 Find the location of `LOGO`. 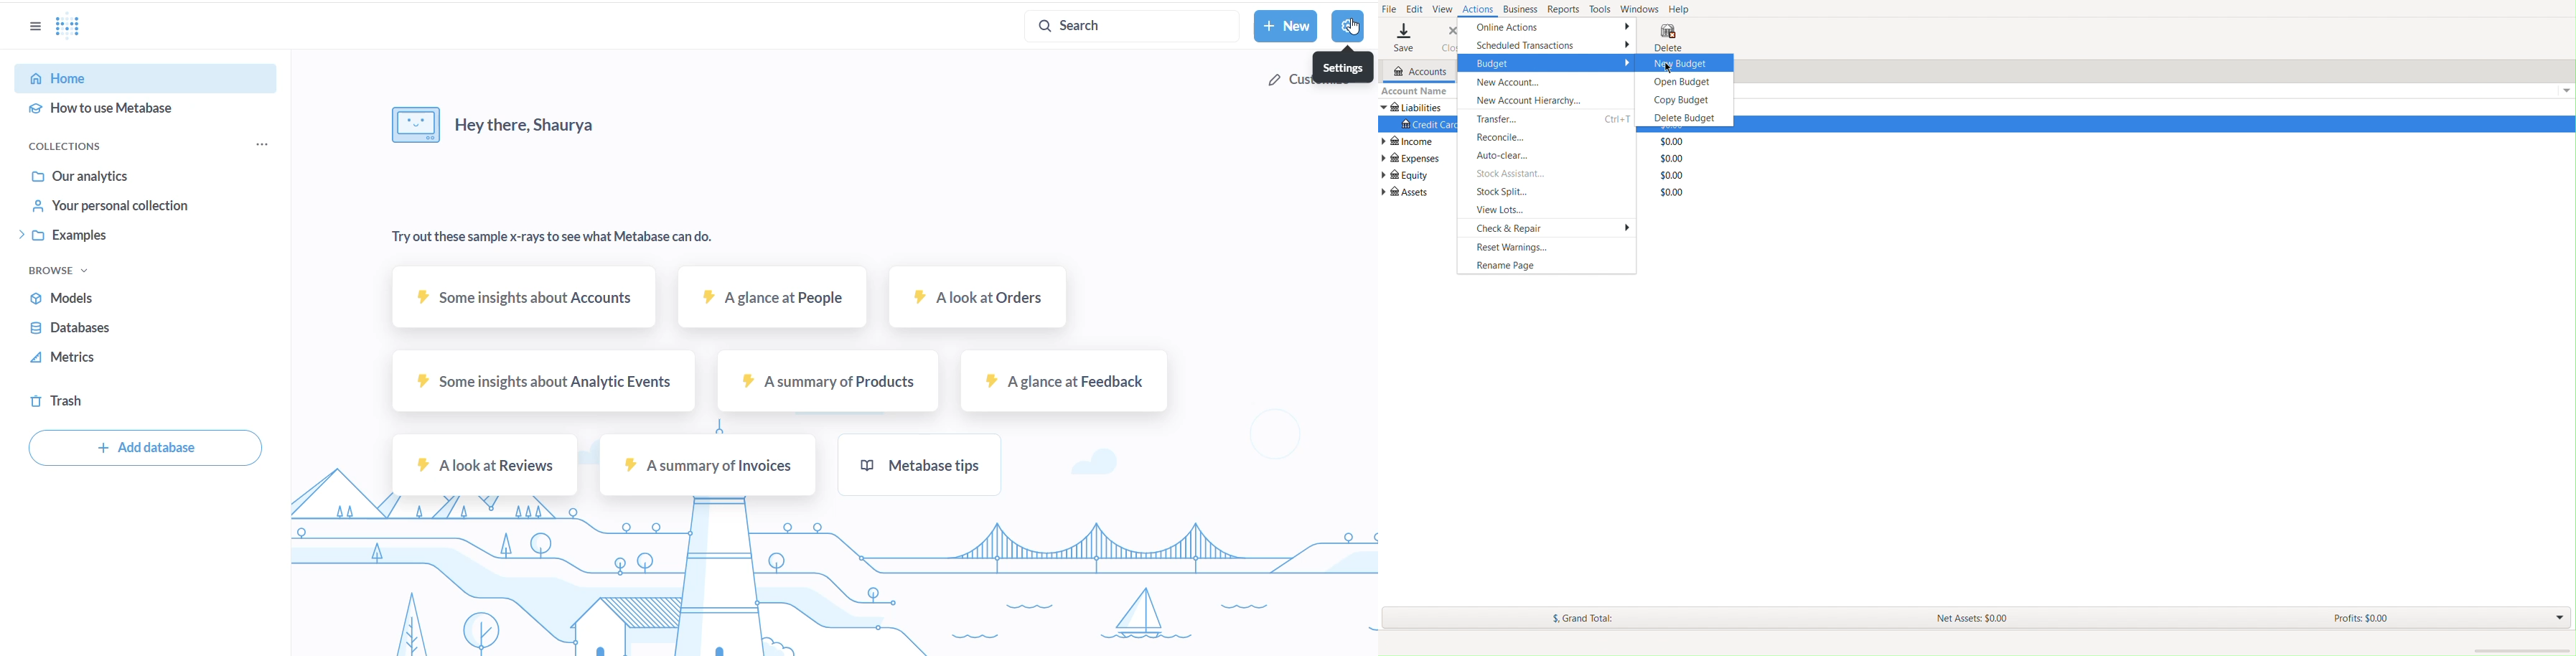

LOGO is located at coordinates (72, 28).